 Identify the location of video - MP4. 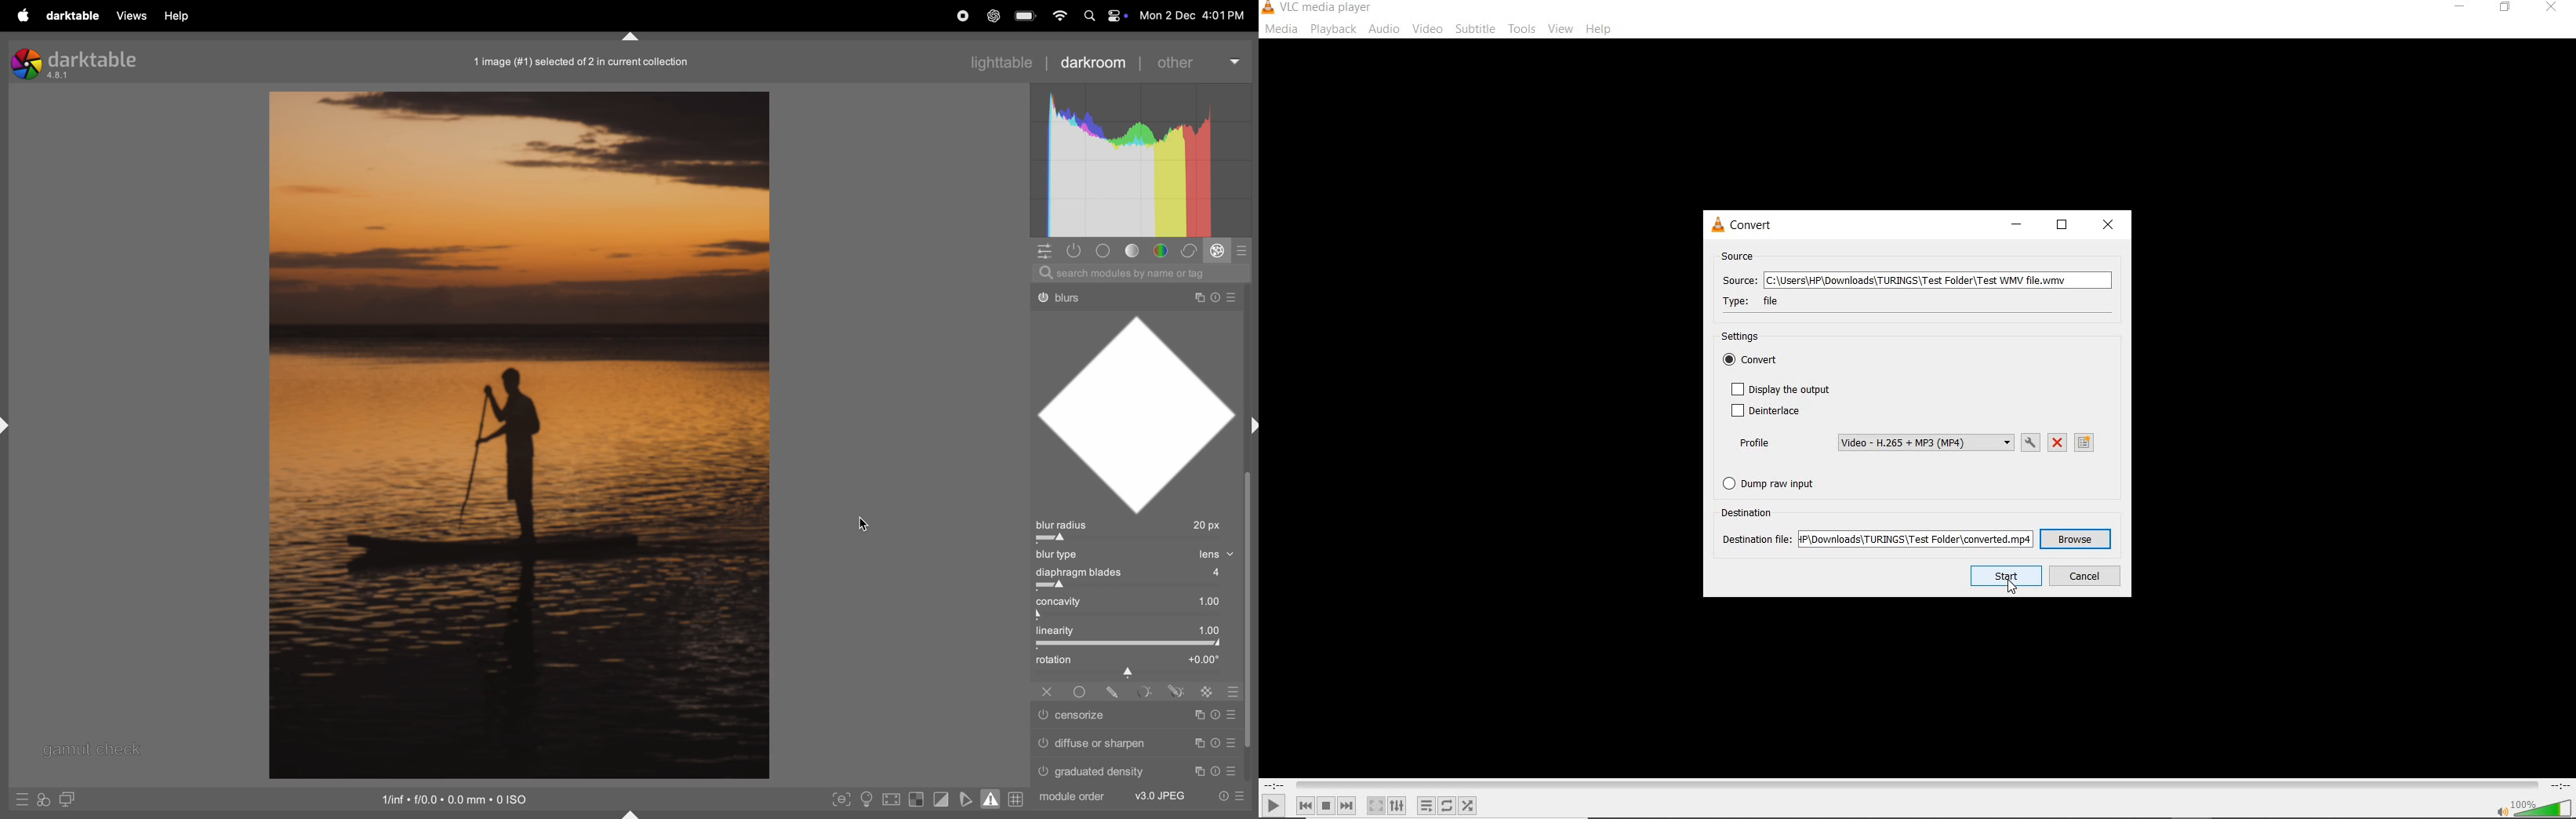
(1925, 442).